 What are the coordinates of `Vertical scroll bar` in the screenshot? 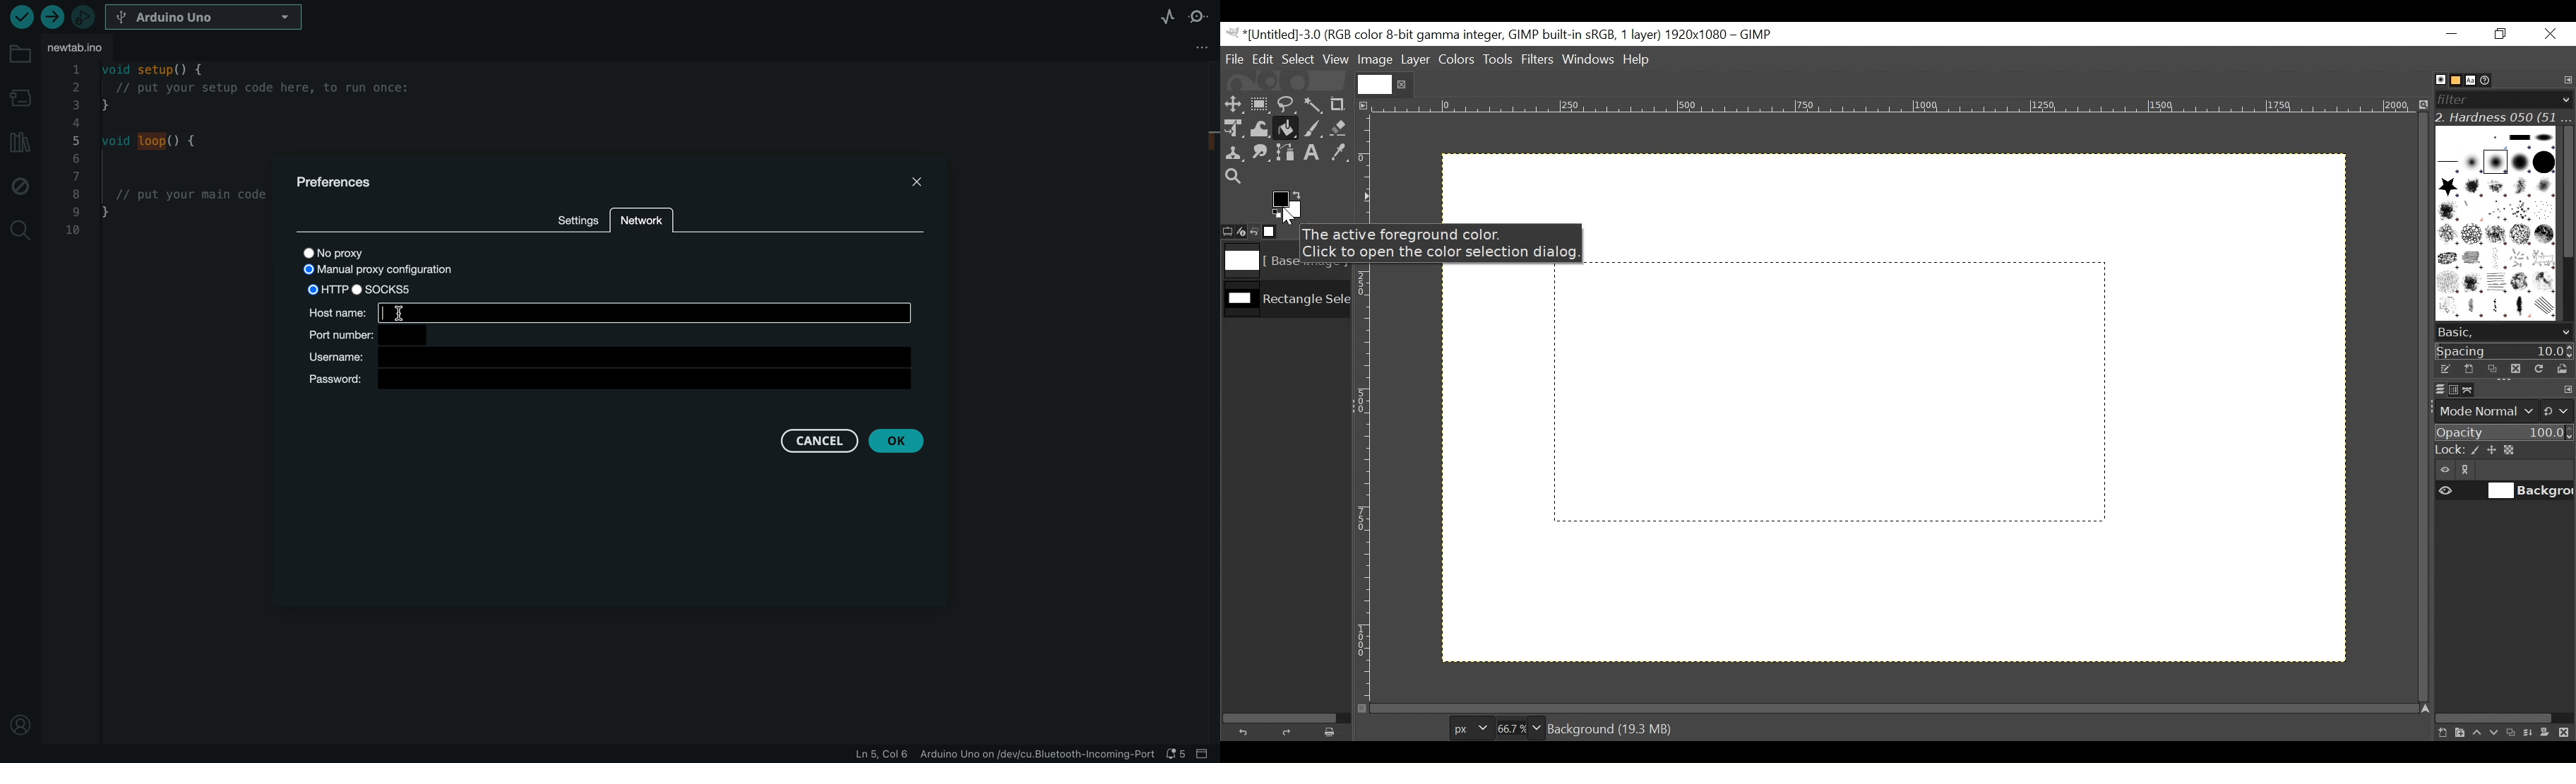 It's located at (2566, 190).